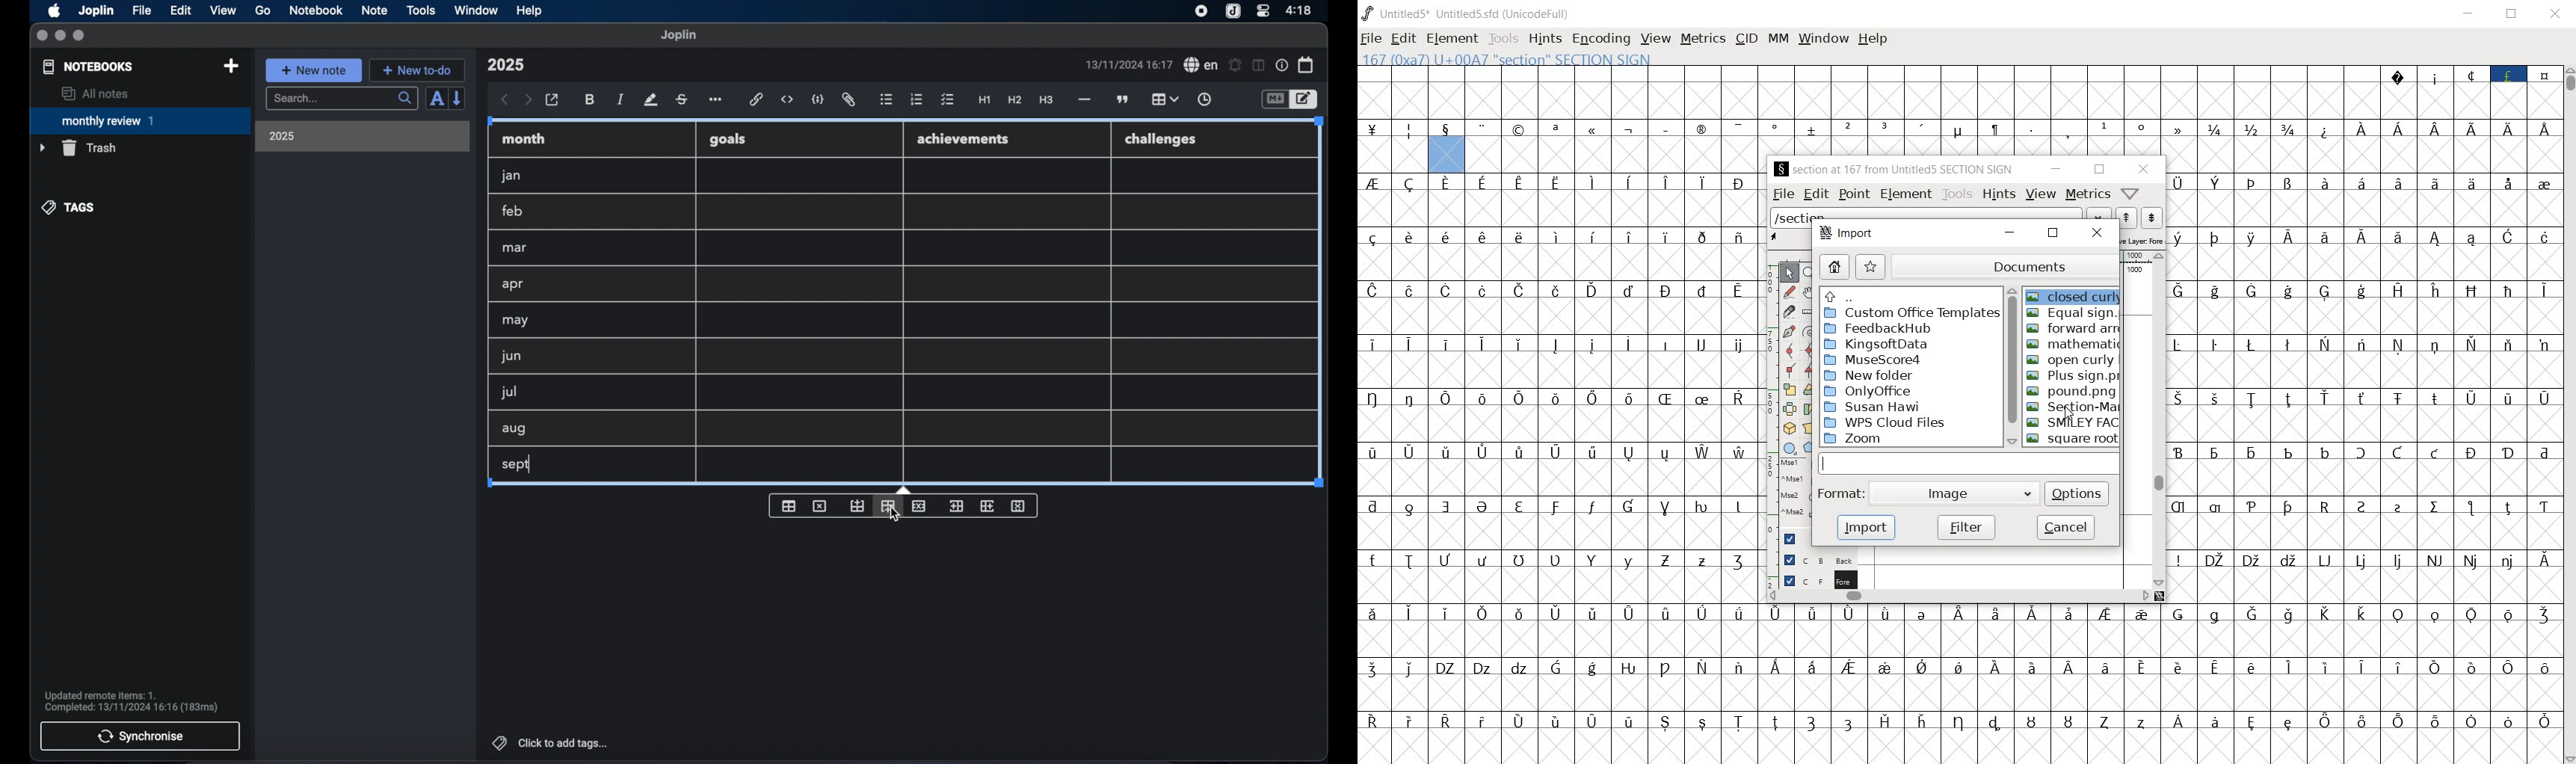 This screenshot has width=2576, height=784. What do you see at coordinates (956, 507) in the screenshot?
I see `insert column before` at bounding box center [956, 507].